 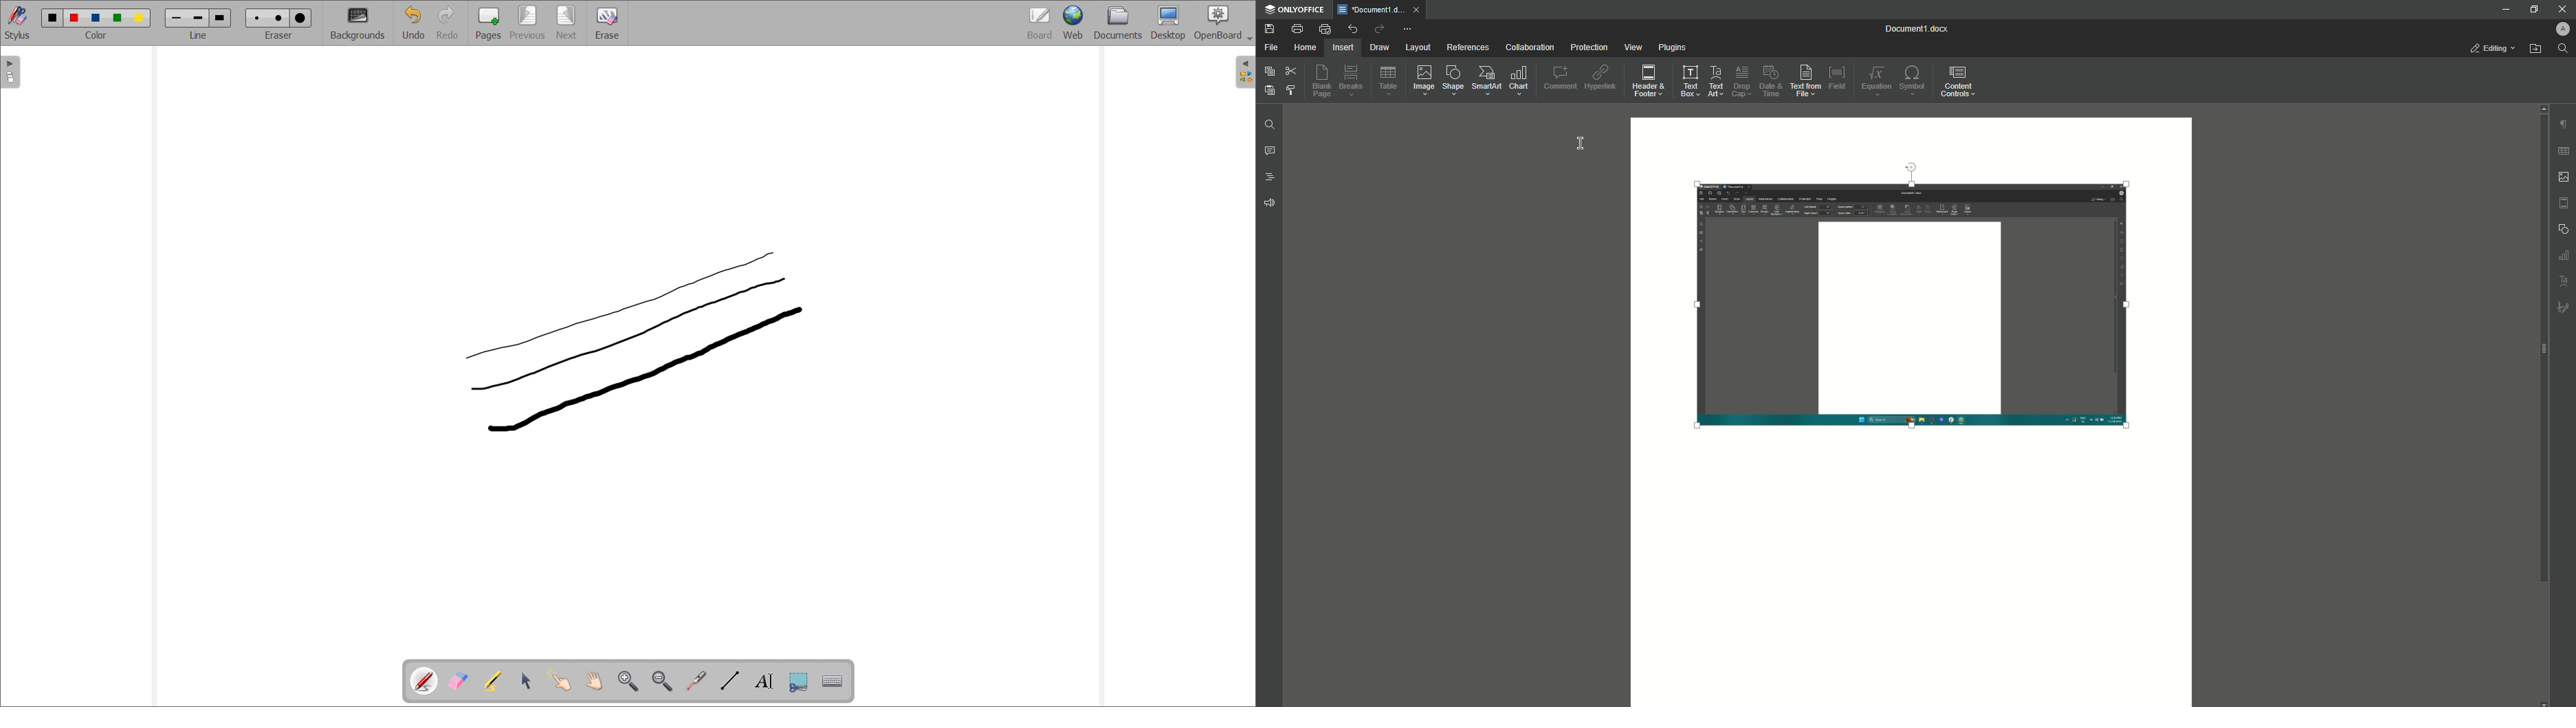 What do you see at coordinates (489, 23) in the screenshot?
I see `add pages` at bounding box center [489, 23].